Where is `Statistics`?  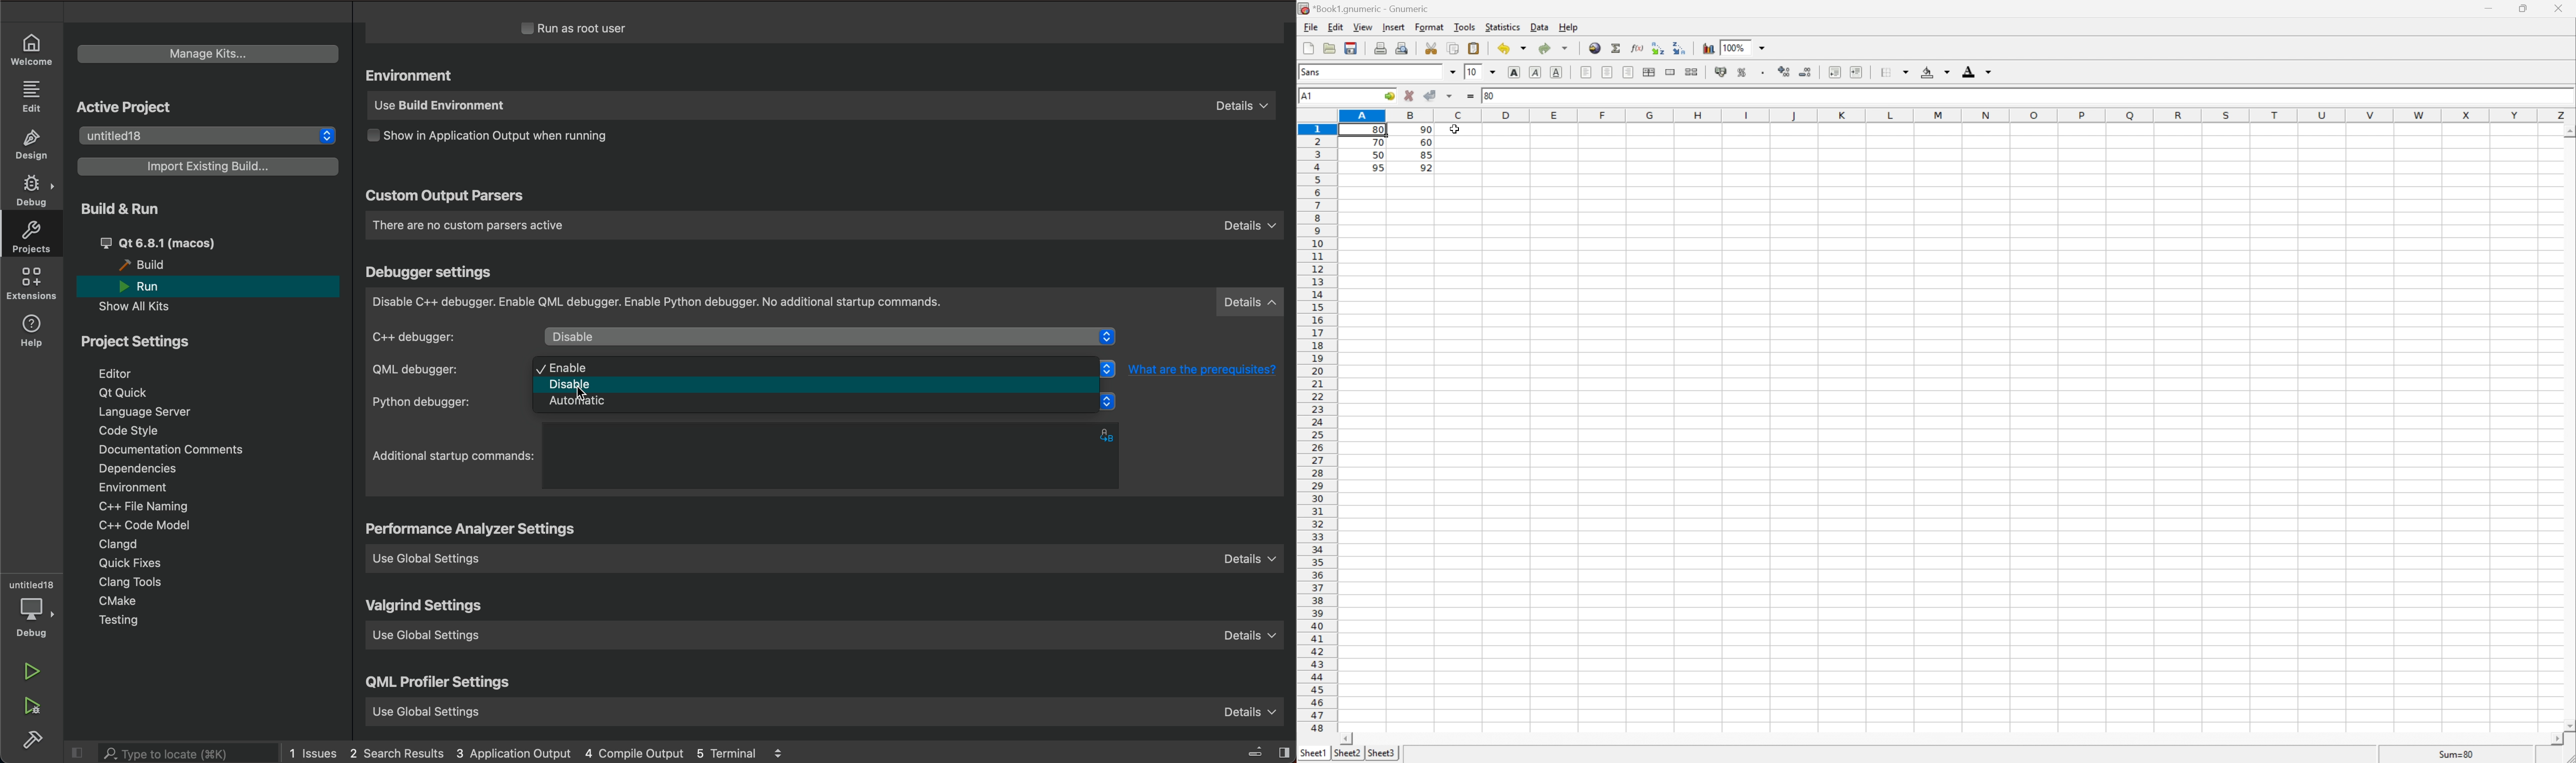
Statistics is located at coordinates (1504, 28).